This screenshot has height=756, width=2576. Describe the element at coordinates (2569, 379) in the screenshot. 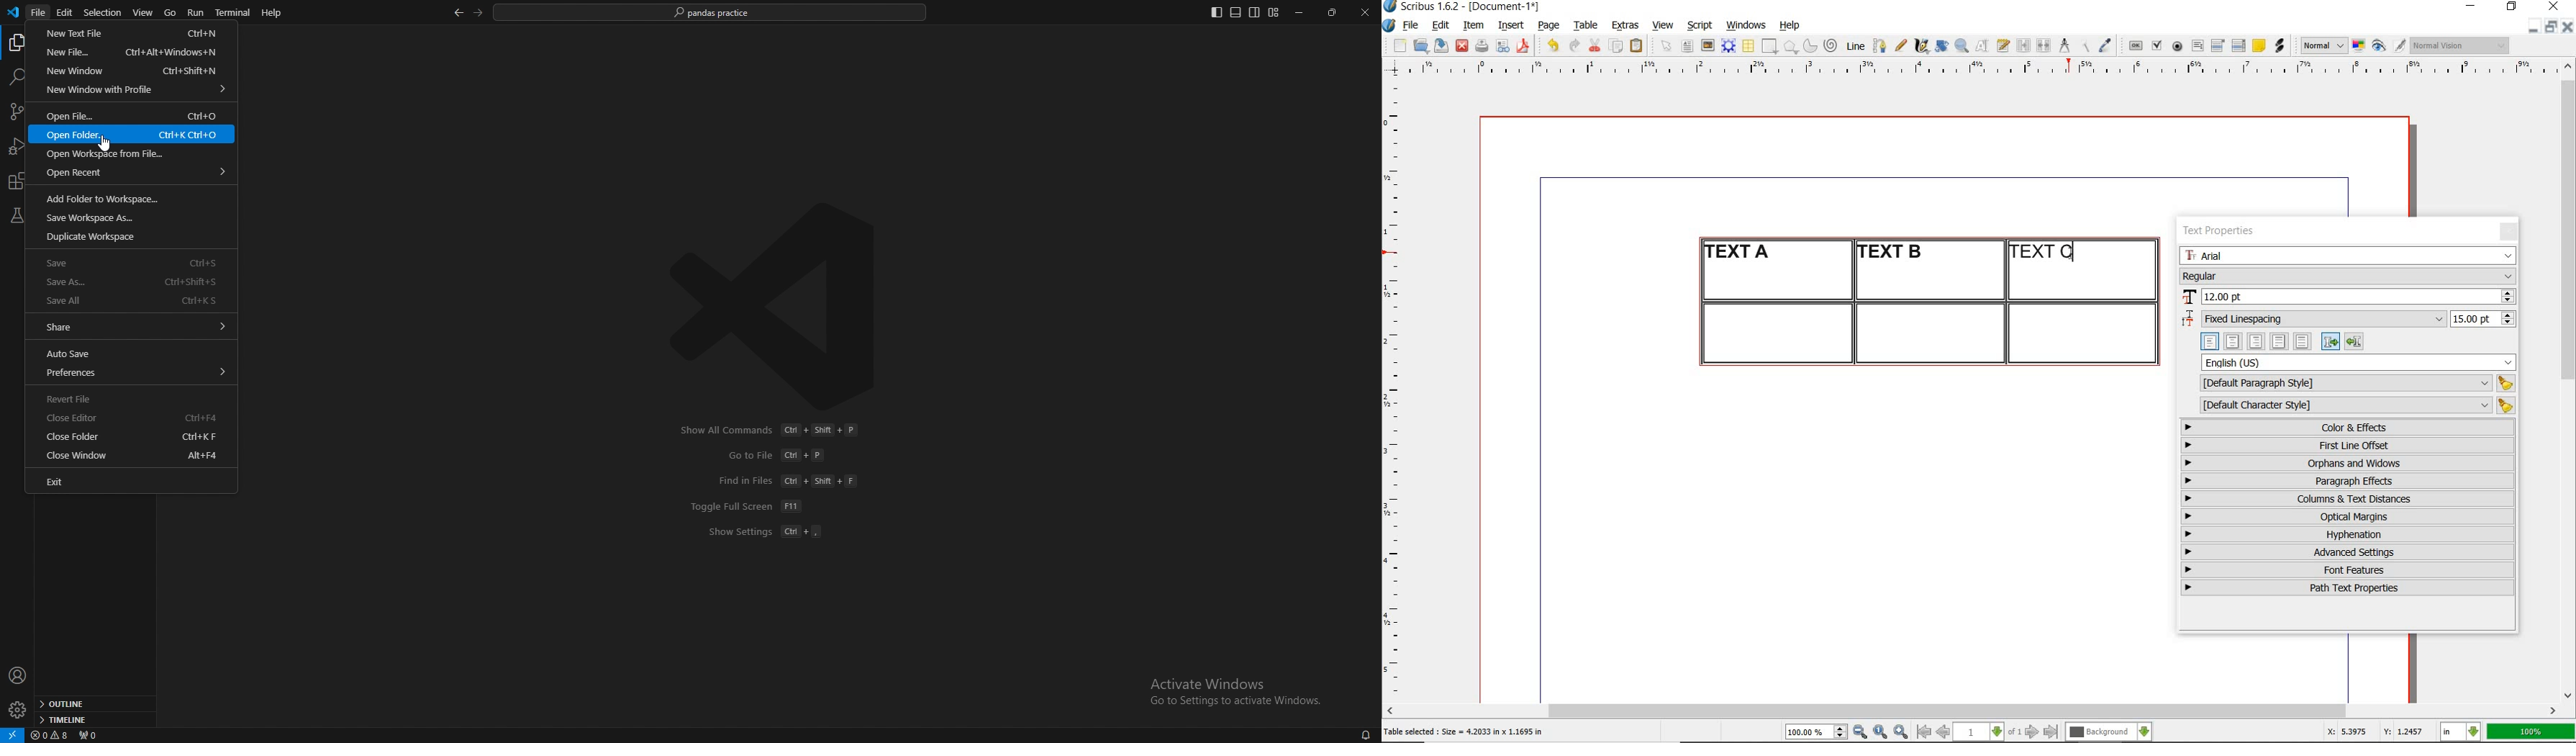

I see `scrollbar` at that location.